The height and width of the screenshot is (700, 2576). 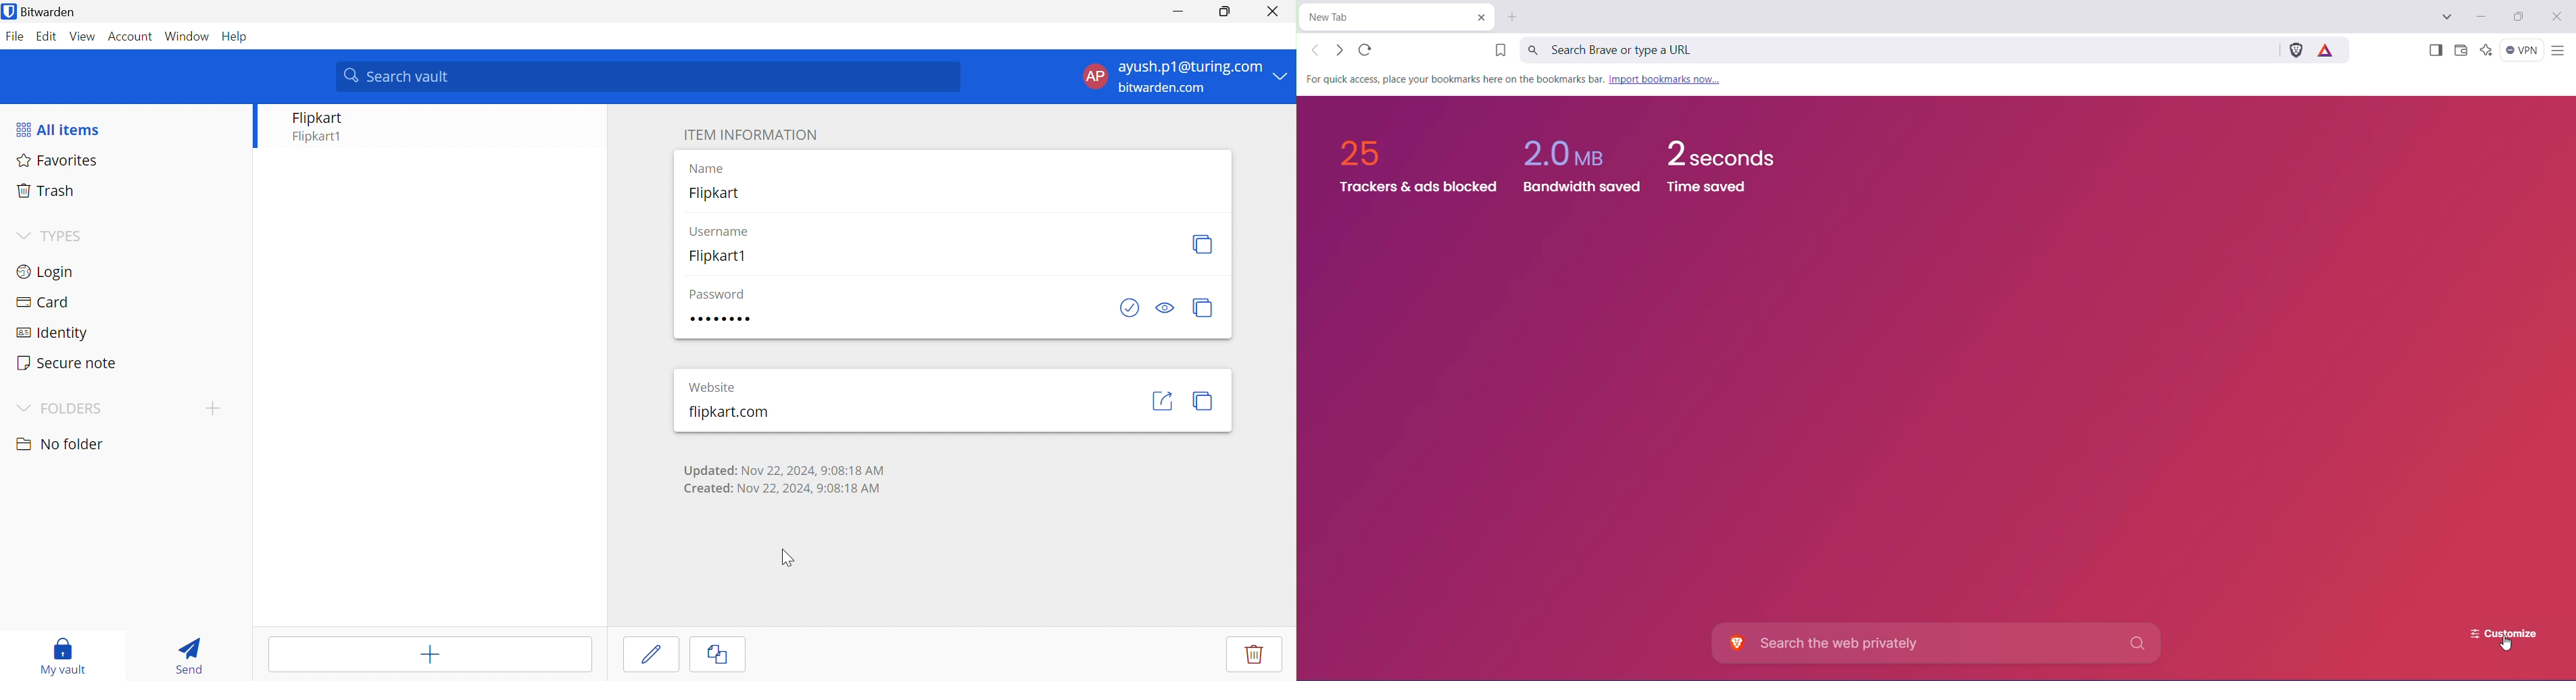 What do you see at coordinates (1730, 170) in the screenshot?
I see `2 seconds Time saved` at bounding box center [1730, 170].